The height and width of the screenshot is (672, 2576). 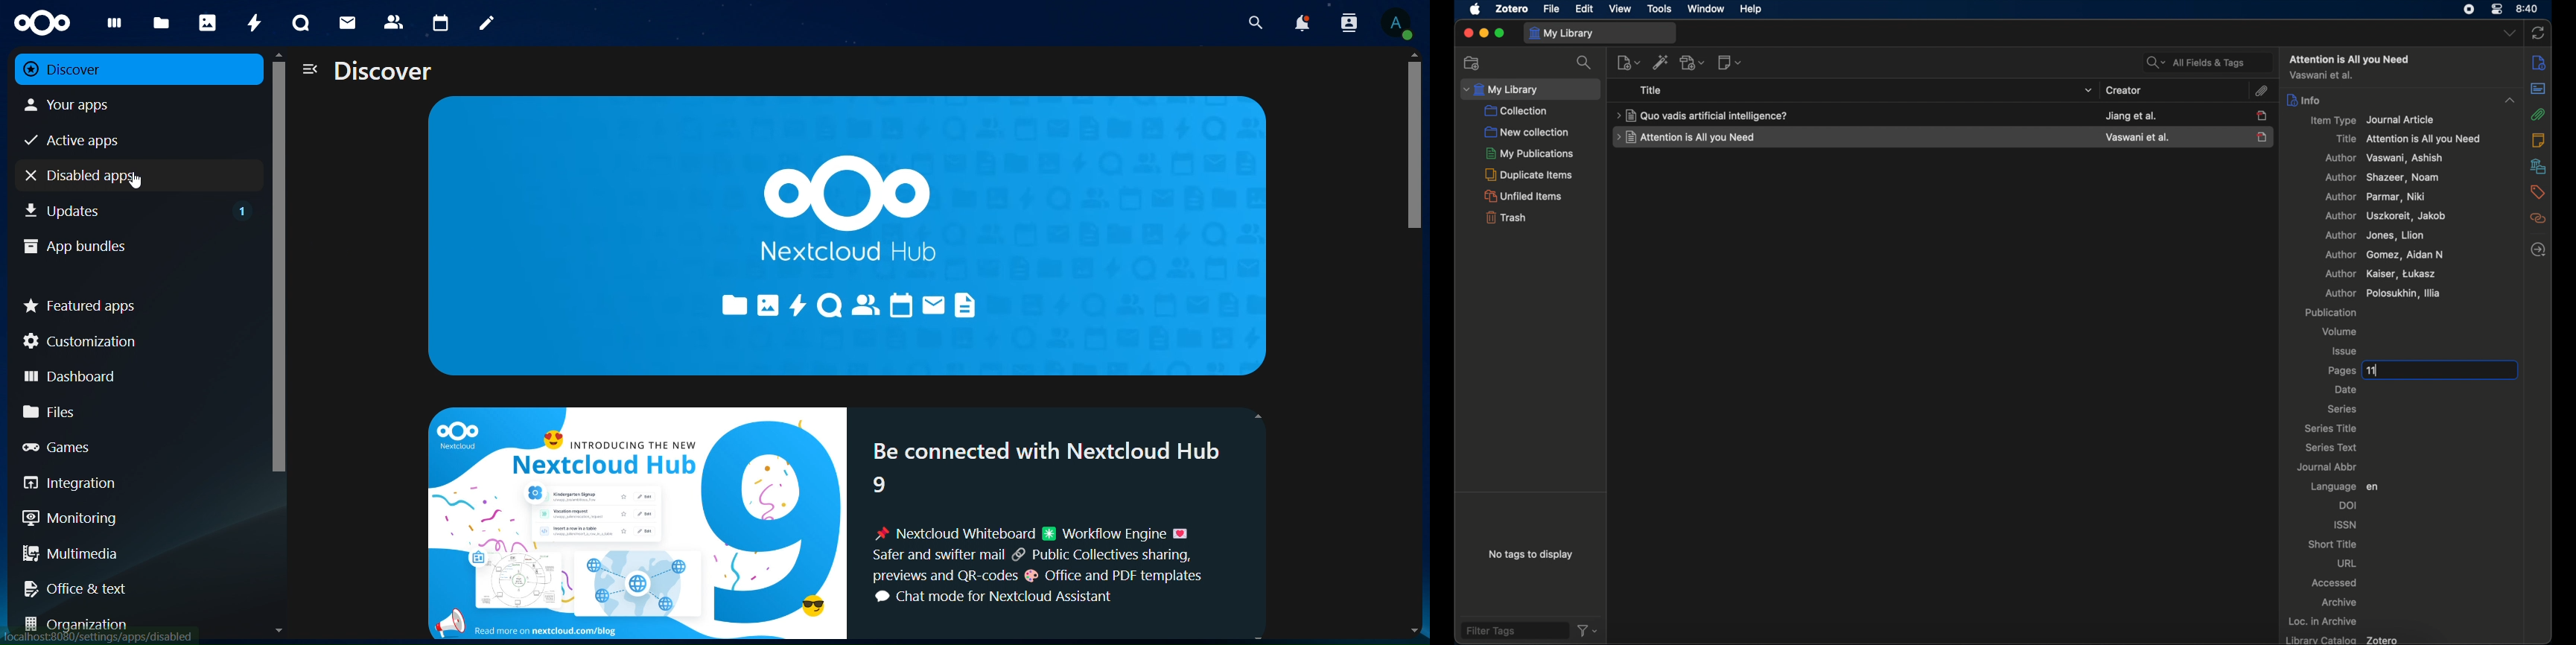 What do you see at coordinates (2264, 91) in the screenshot?
I see `attachment` at bounding box center [2264, 91].